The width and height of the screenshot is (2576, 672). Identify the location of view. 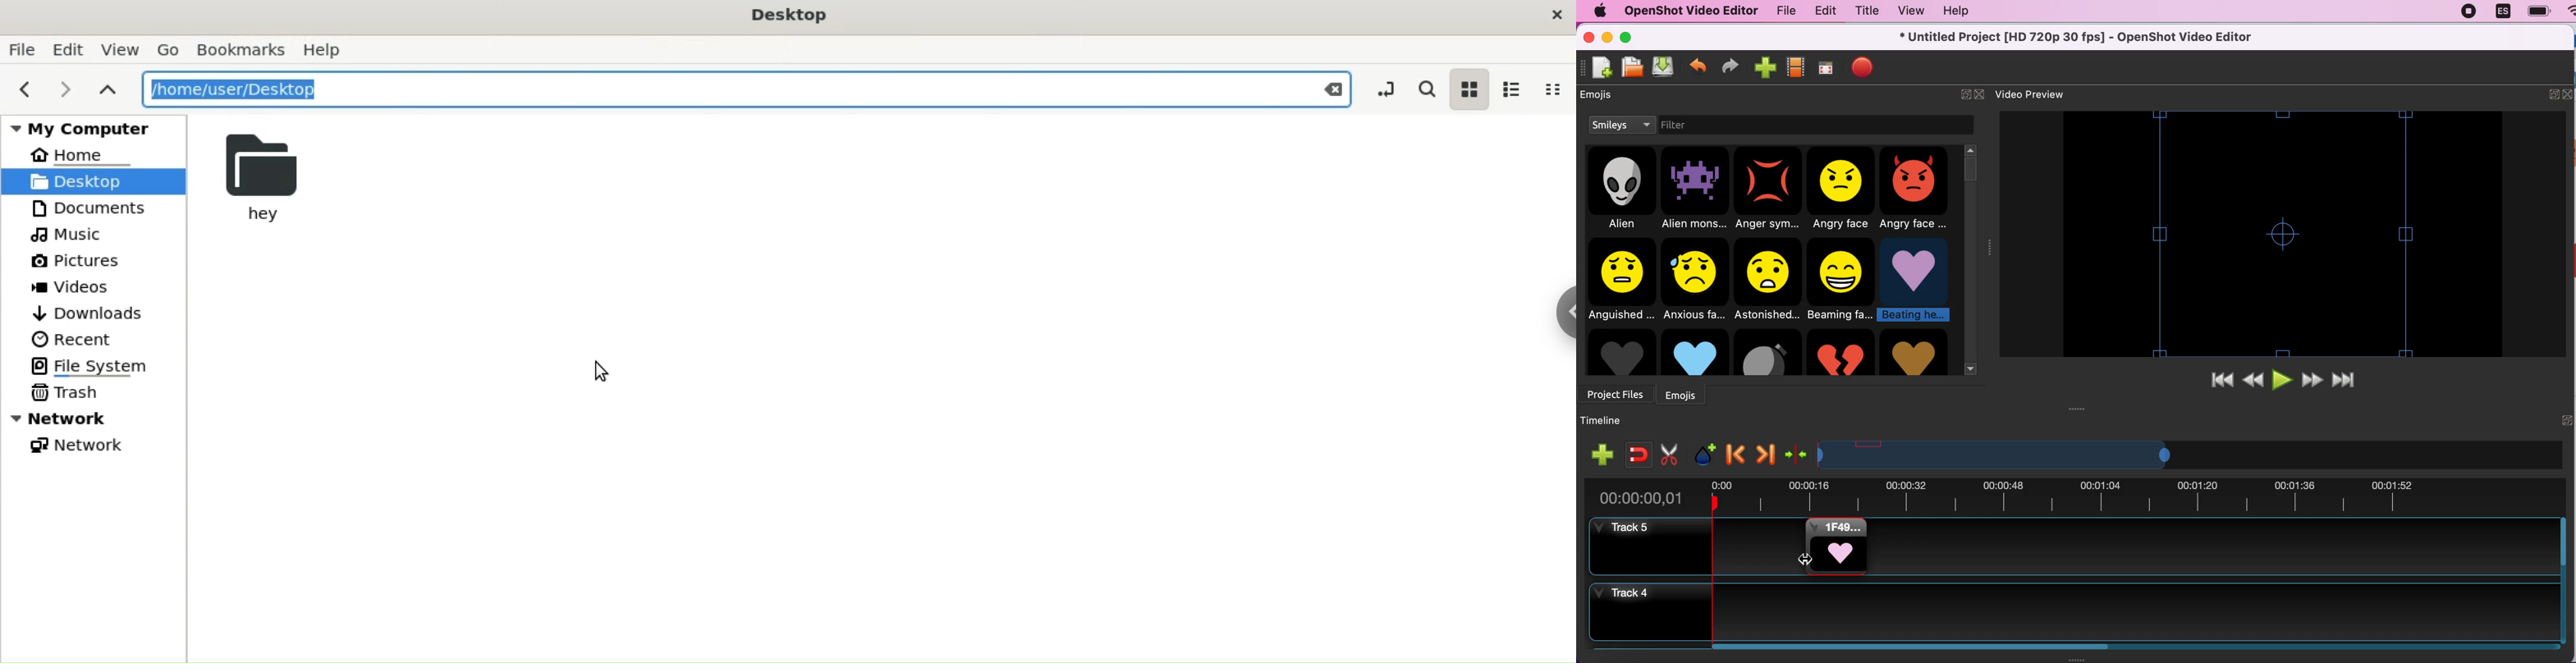
(1906, 11).